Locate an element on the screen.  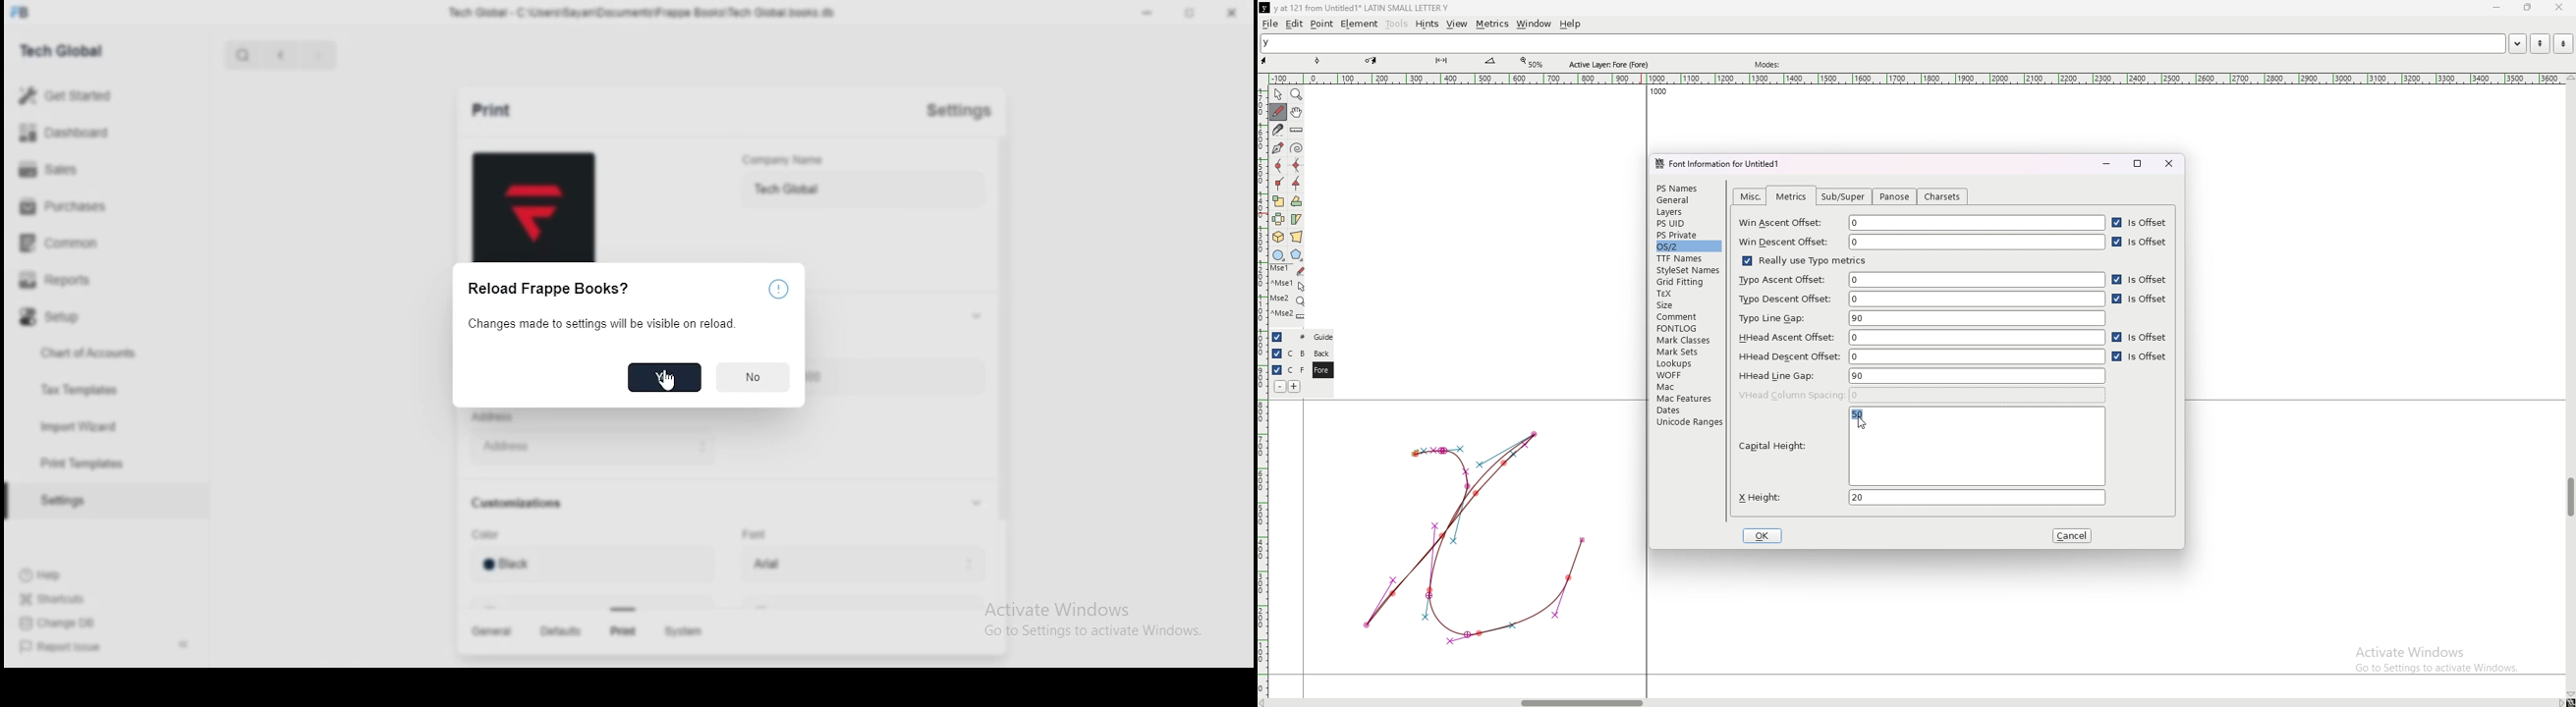
import wizard  is located at coordinates (81, 425).